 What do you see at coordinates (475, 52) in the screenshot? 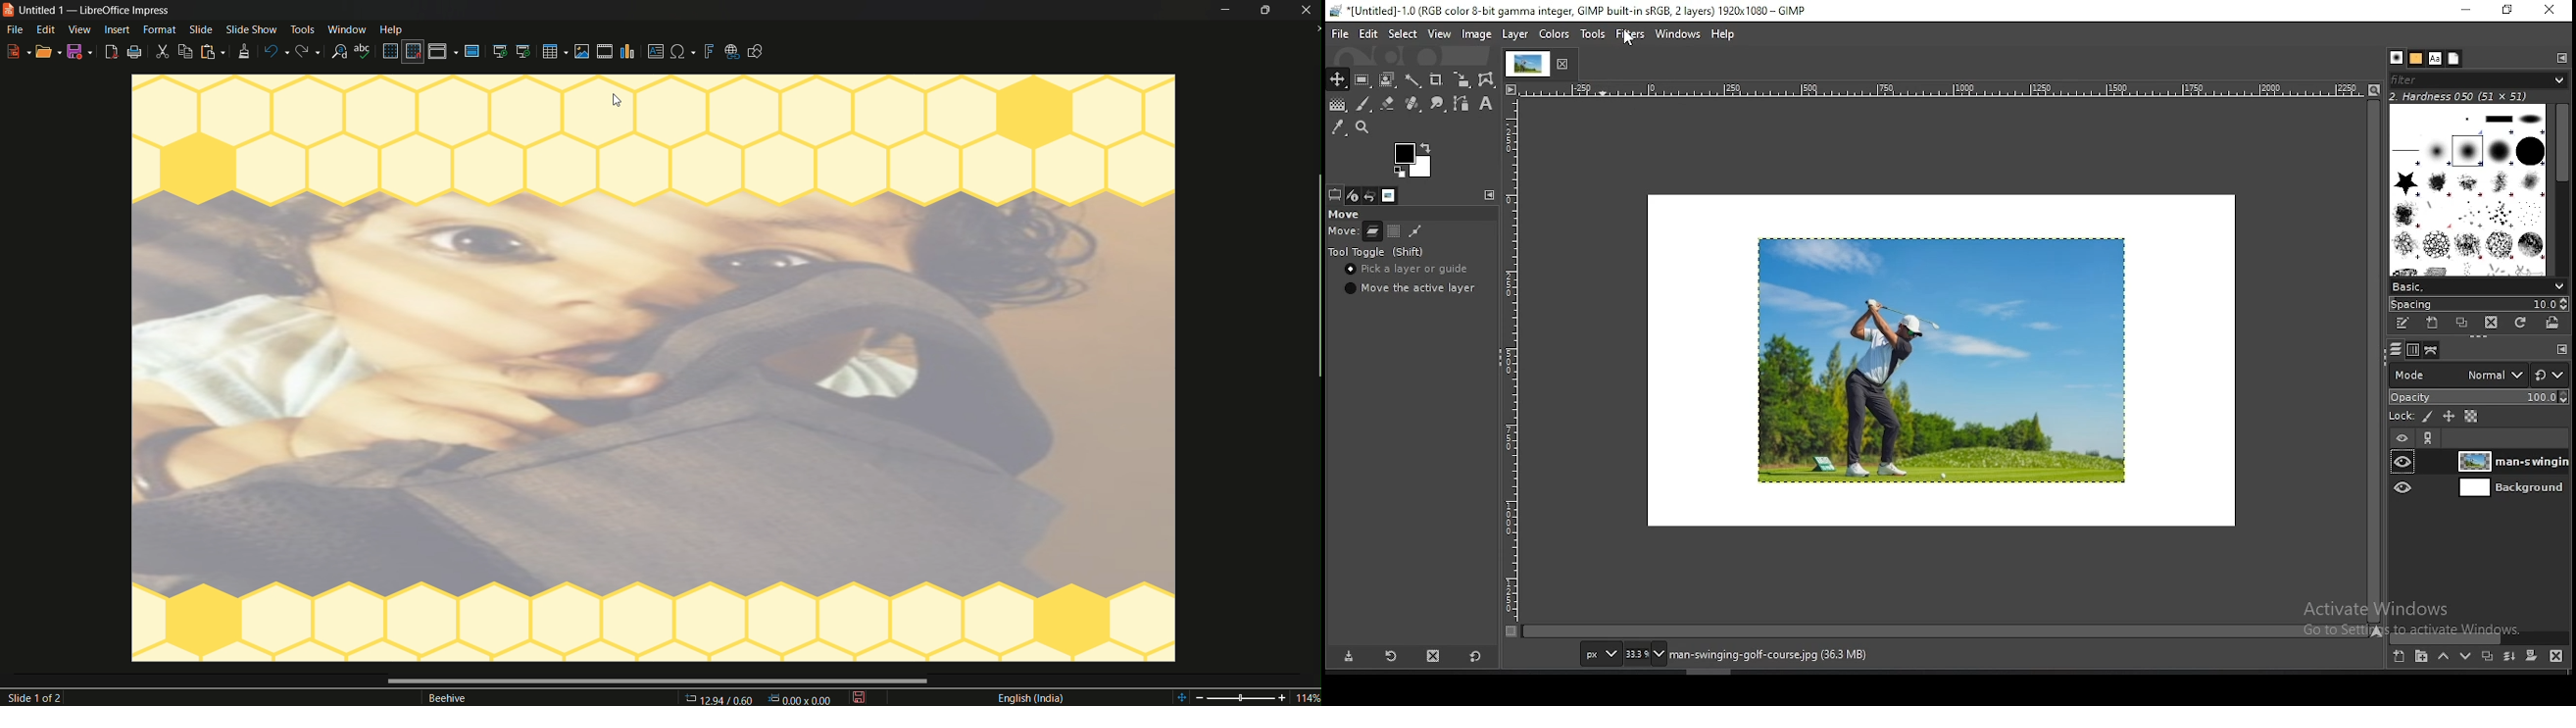
I see `master slide` at bounding box center [475, 52].